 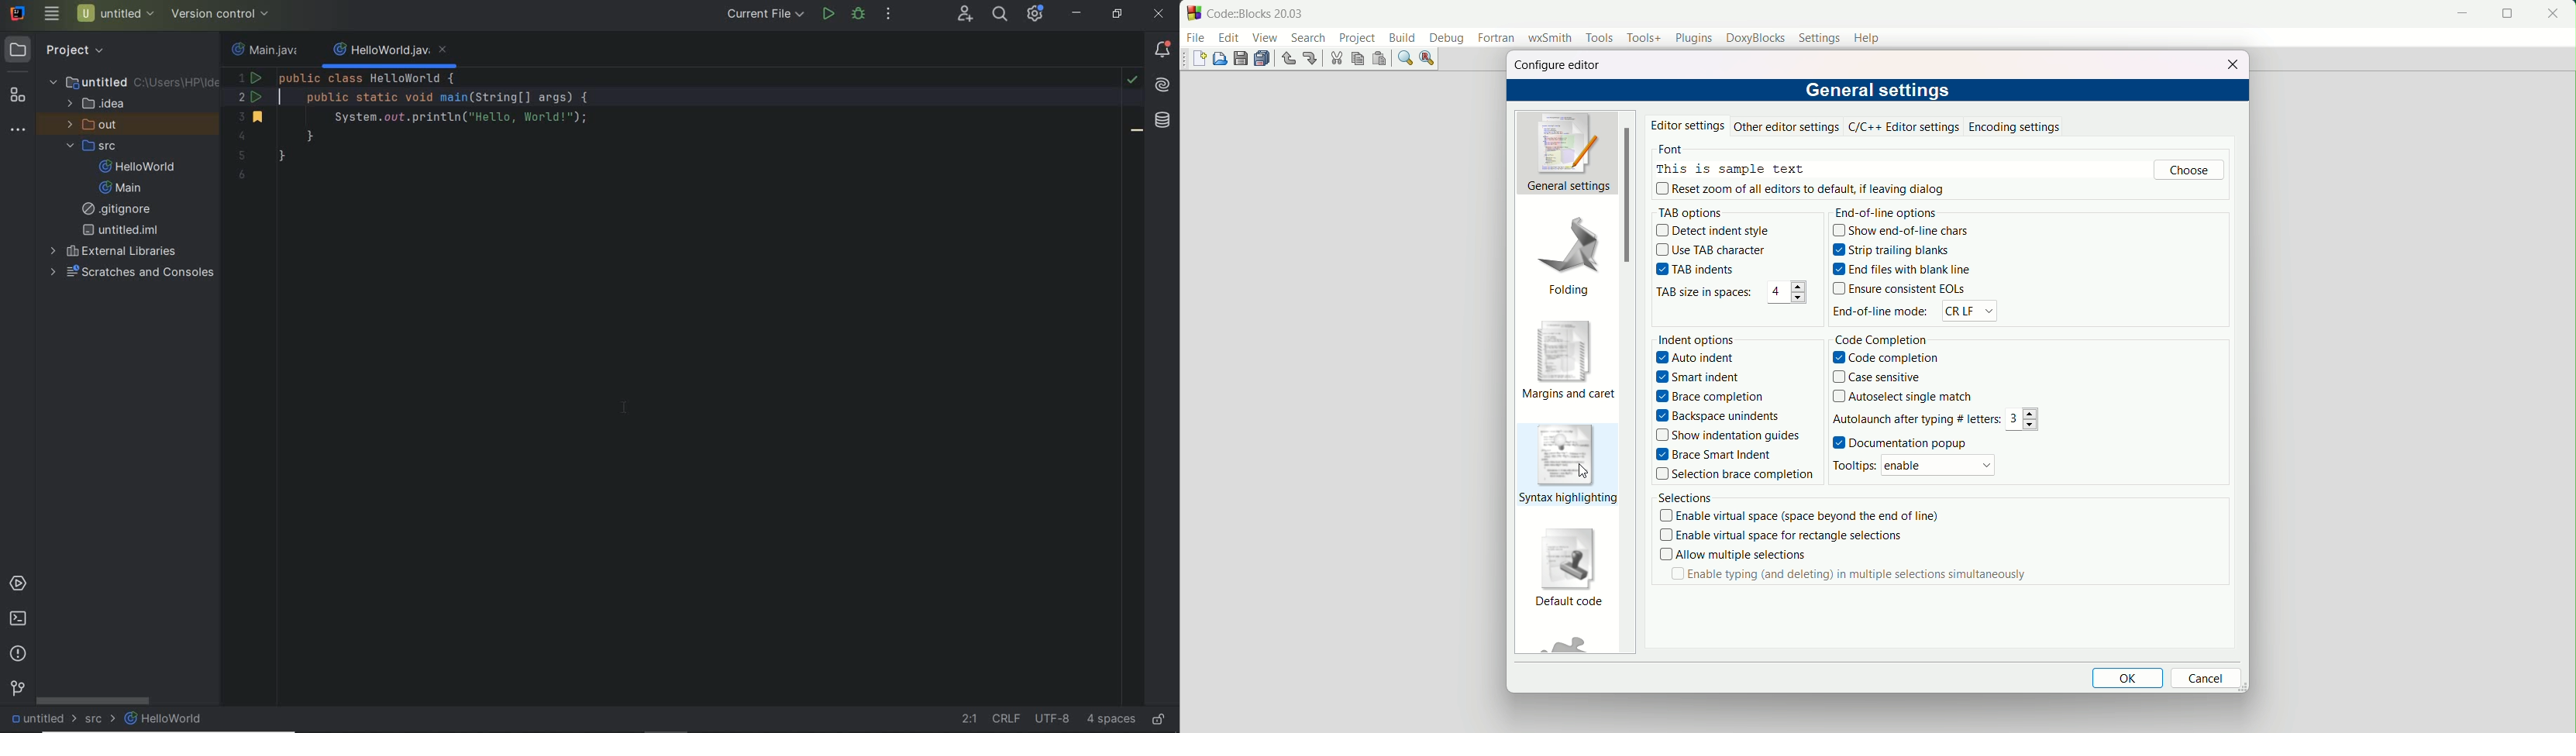 I want to click on enable typing, so click(x=1849, y=576).